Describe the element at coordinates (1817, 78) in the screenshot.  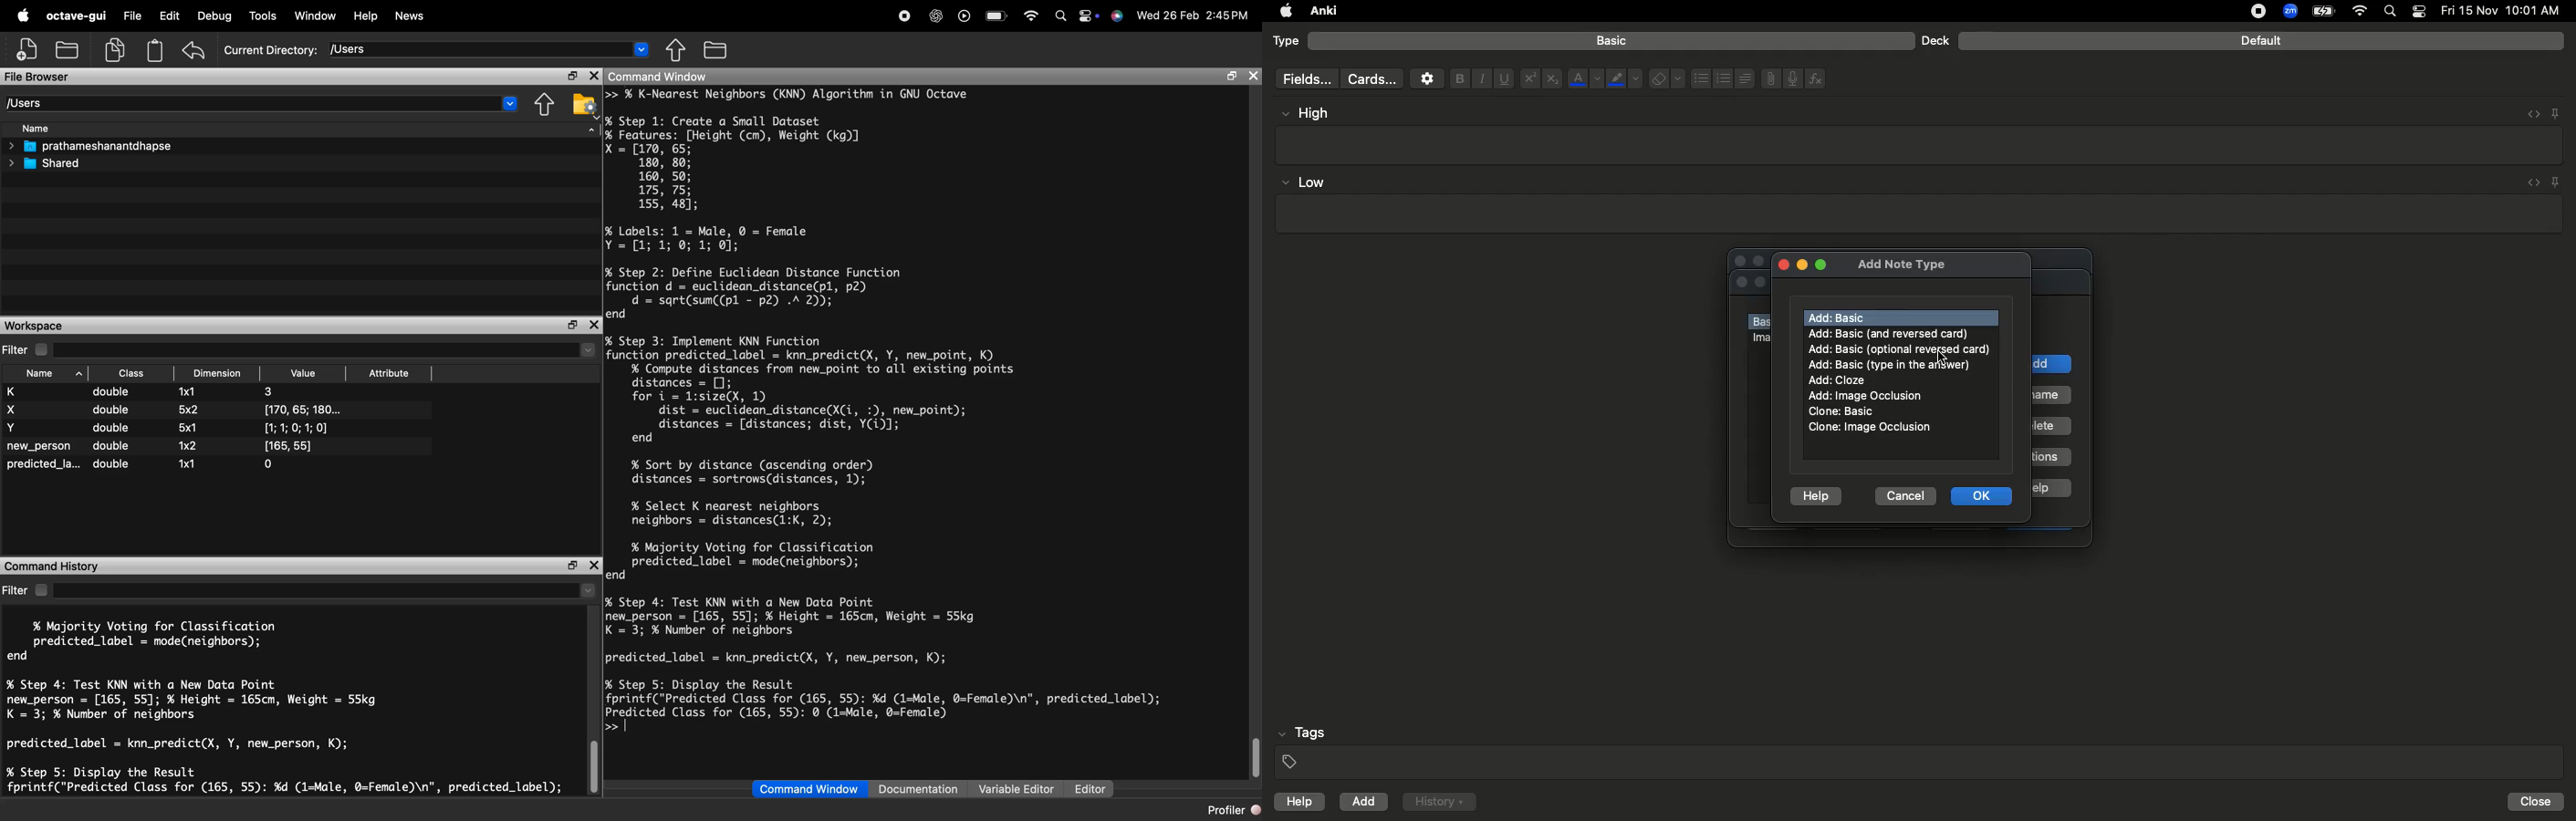
I see `Function` at that location.